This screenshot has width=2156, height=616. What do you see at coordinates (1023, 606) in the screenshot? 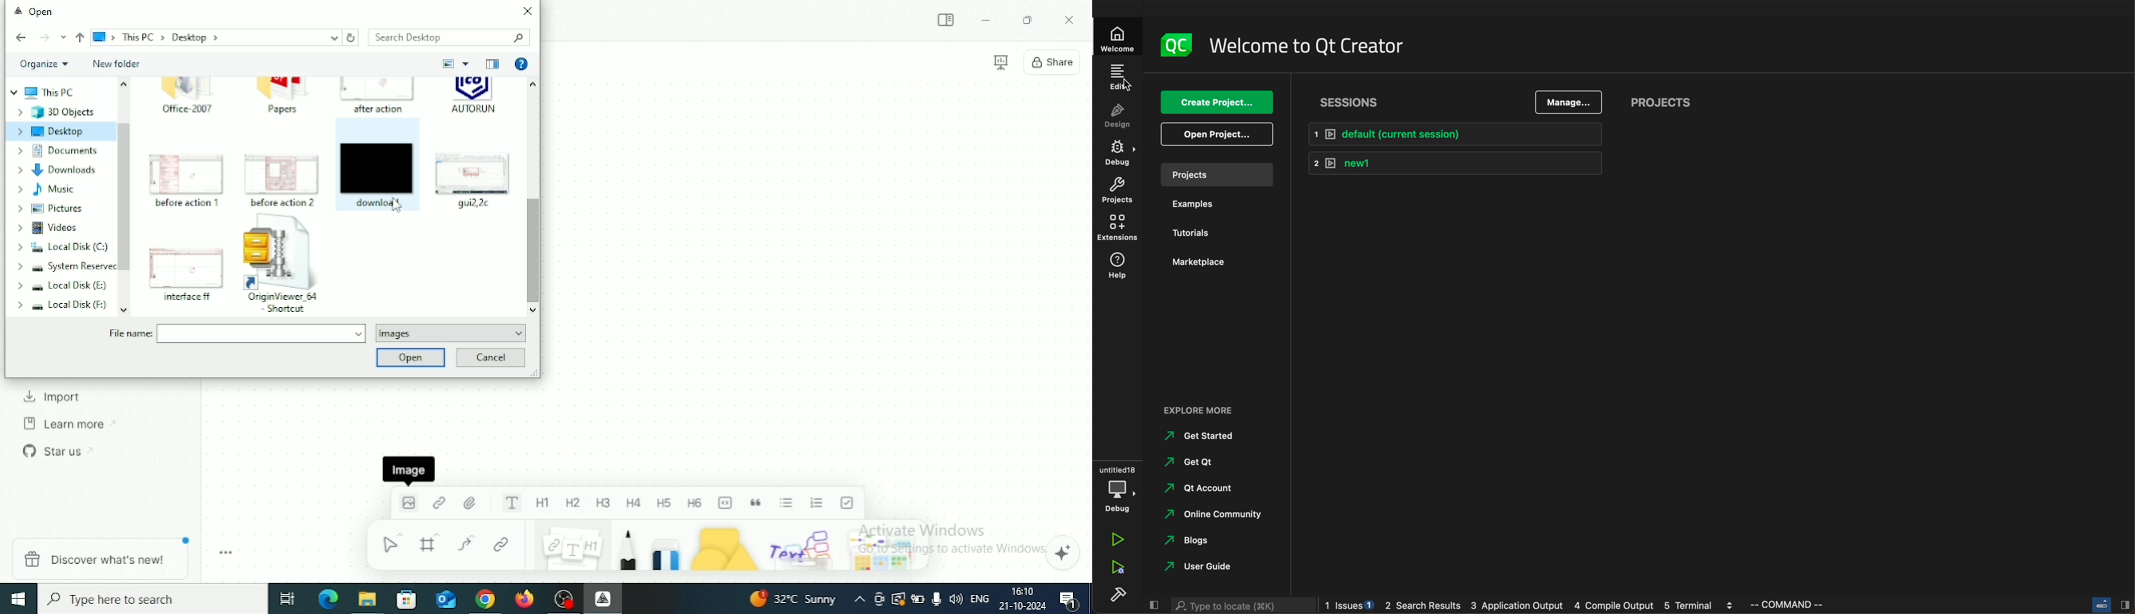
I see `Date` at bounding box center [1023, 606].